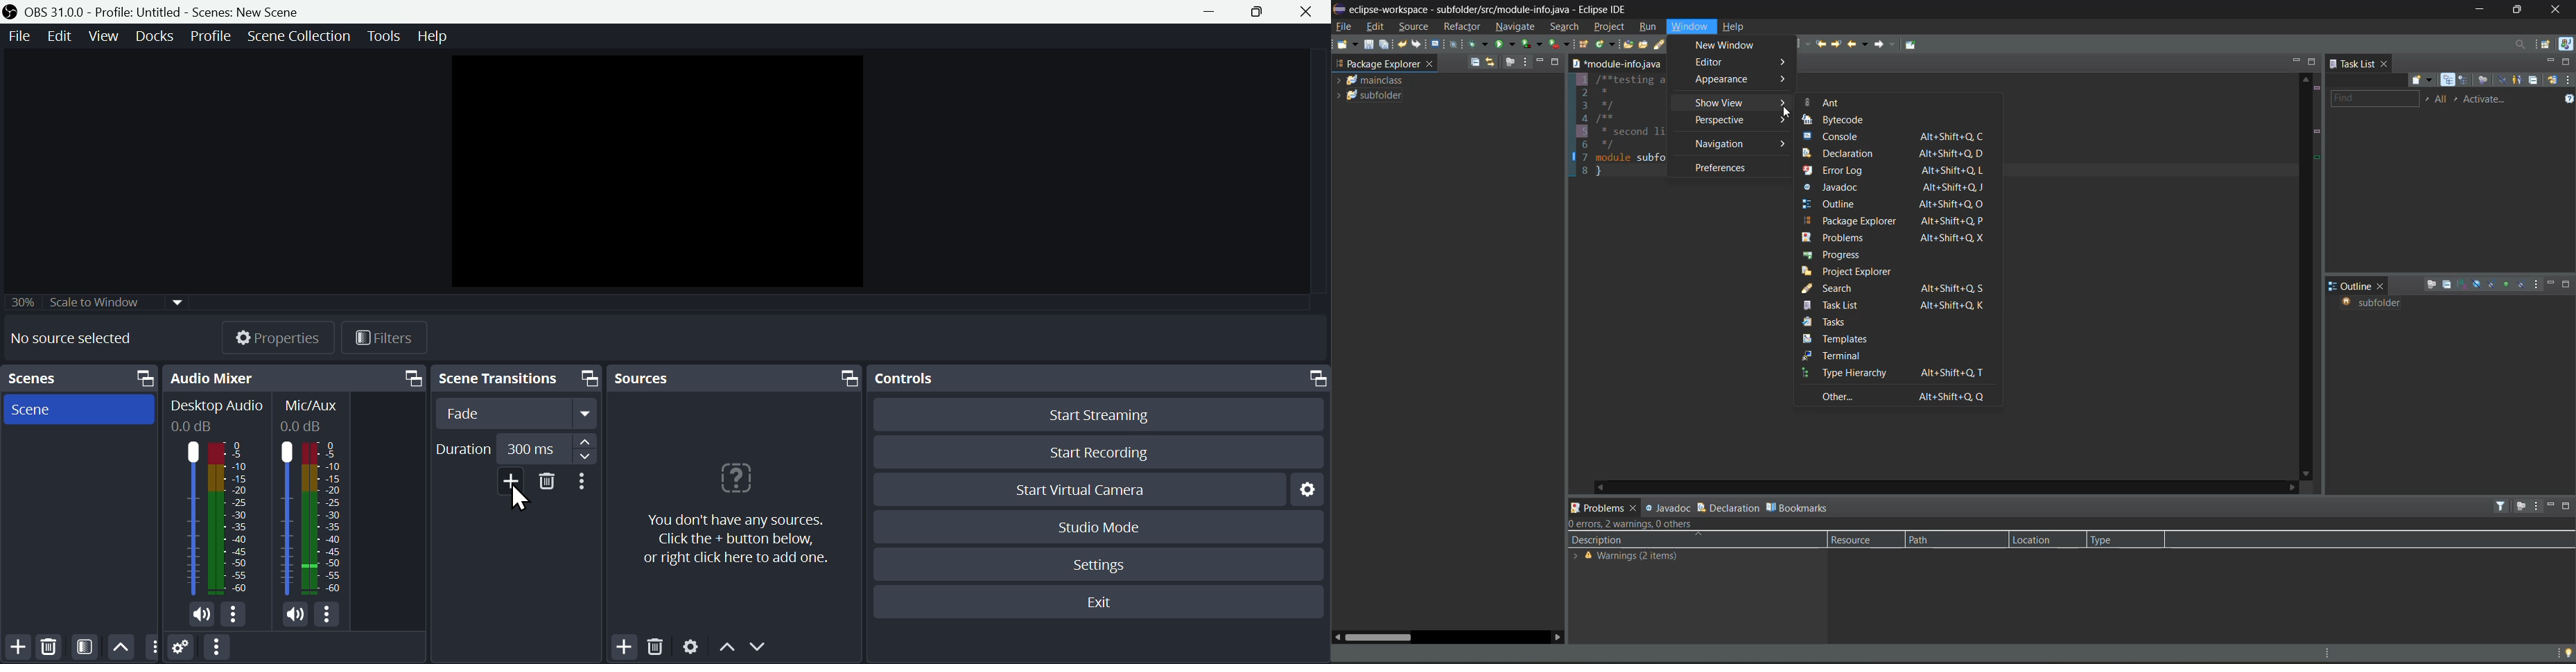 The width and height of the screenshot is (2576, 672). Describe the element at coordinates (153, 647) in the screenshot. I see `more option` at that location.